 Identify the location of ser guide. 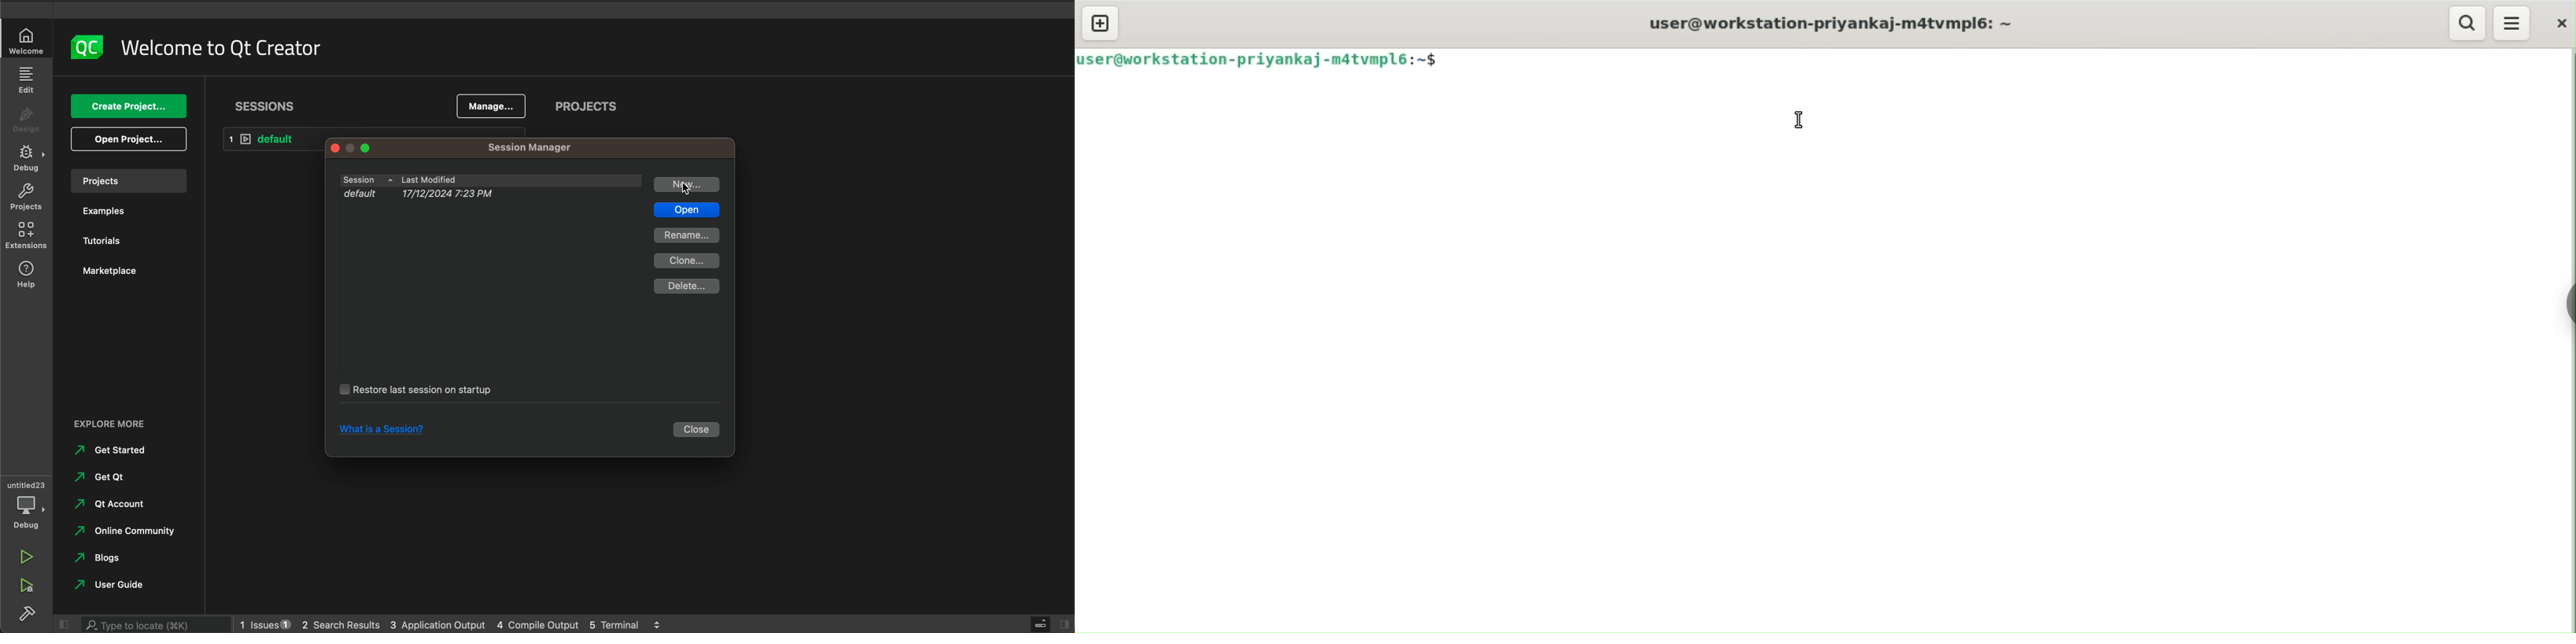
(113, 584).